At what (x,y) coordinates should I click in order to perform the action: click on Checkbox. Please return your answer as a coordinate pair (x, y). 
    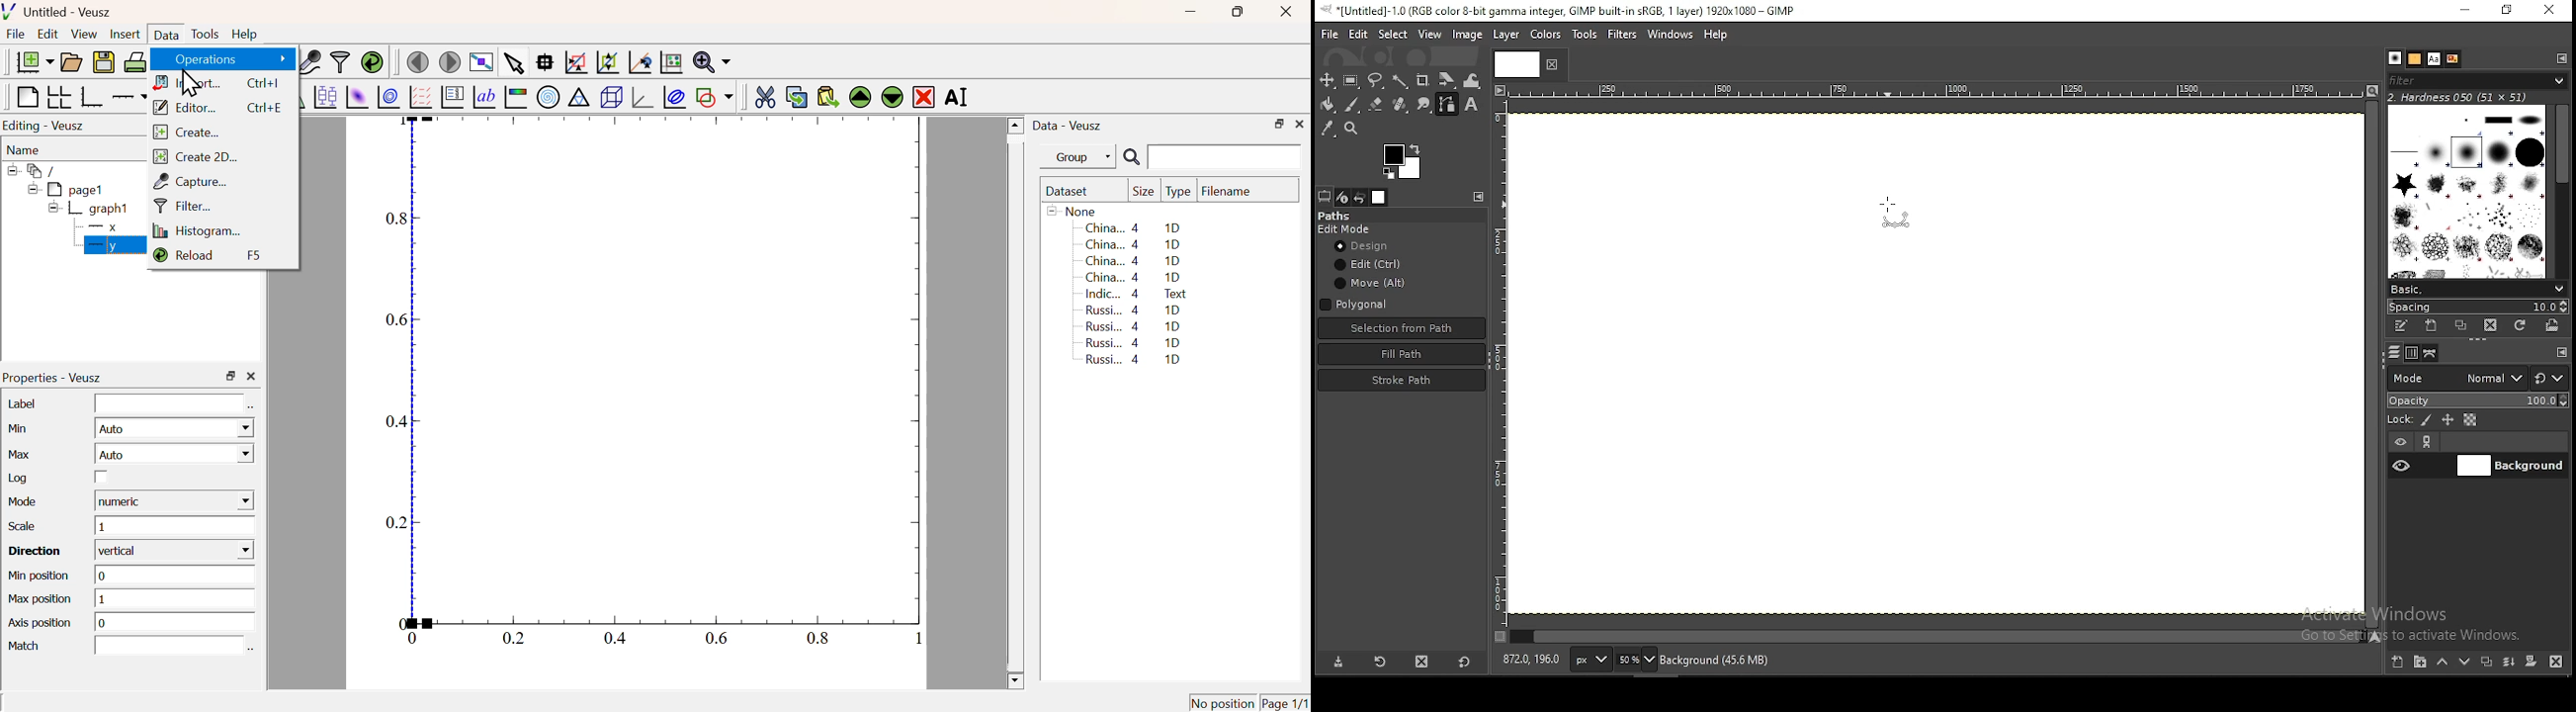
    Looking at the image, I should click on (101, 477).